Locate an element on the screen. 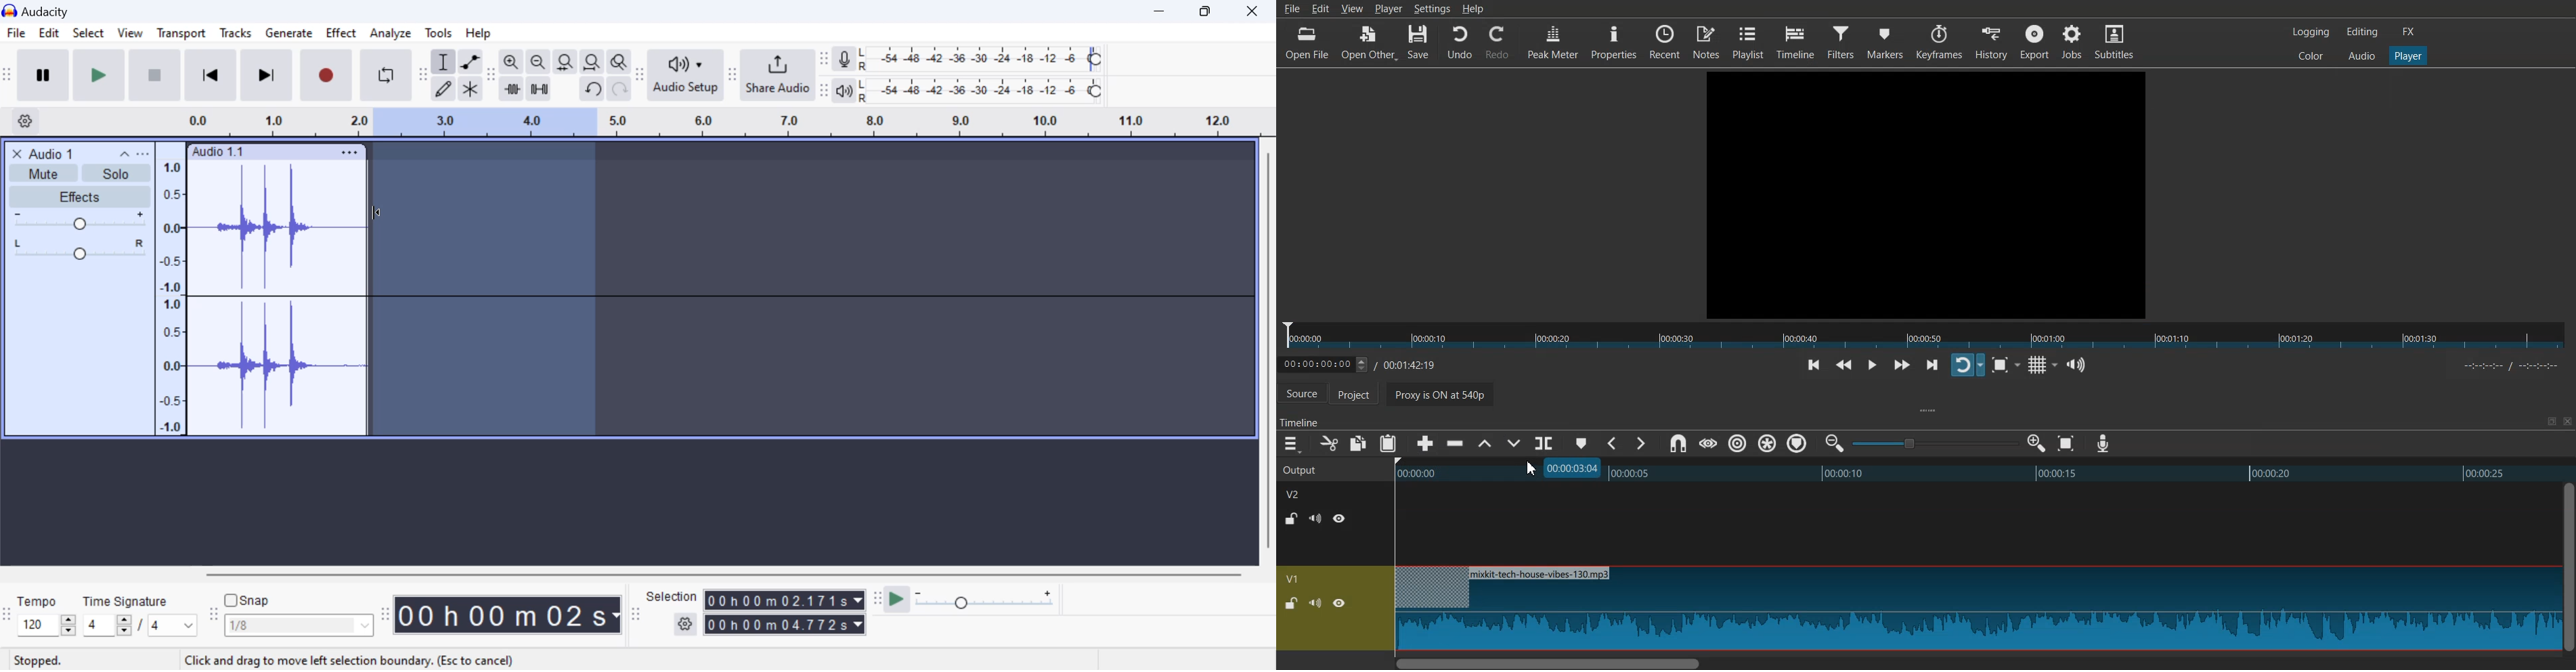 The width and height of the screenshot is (2576, 672). History is located at coordinates (1992, 42).